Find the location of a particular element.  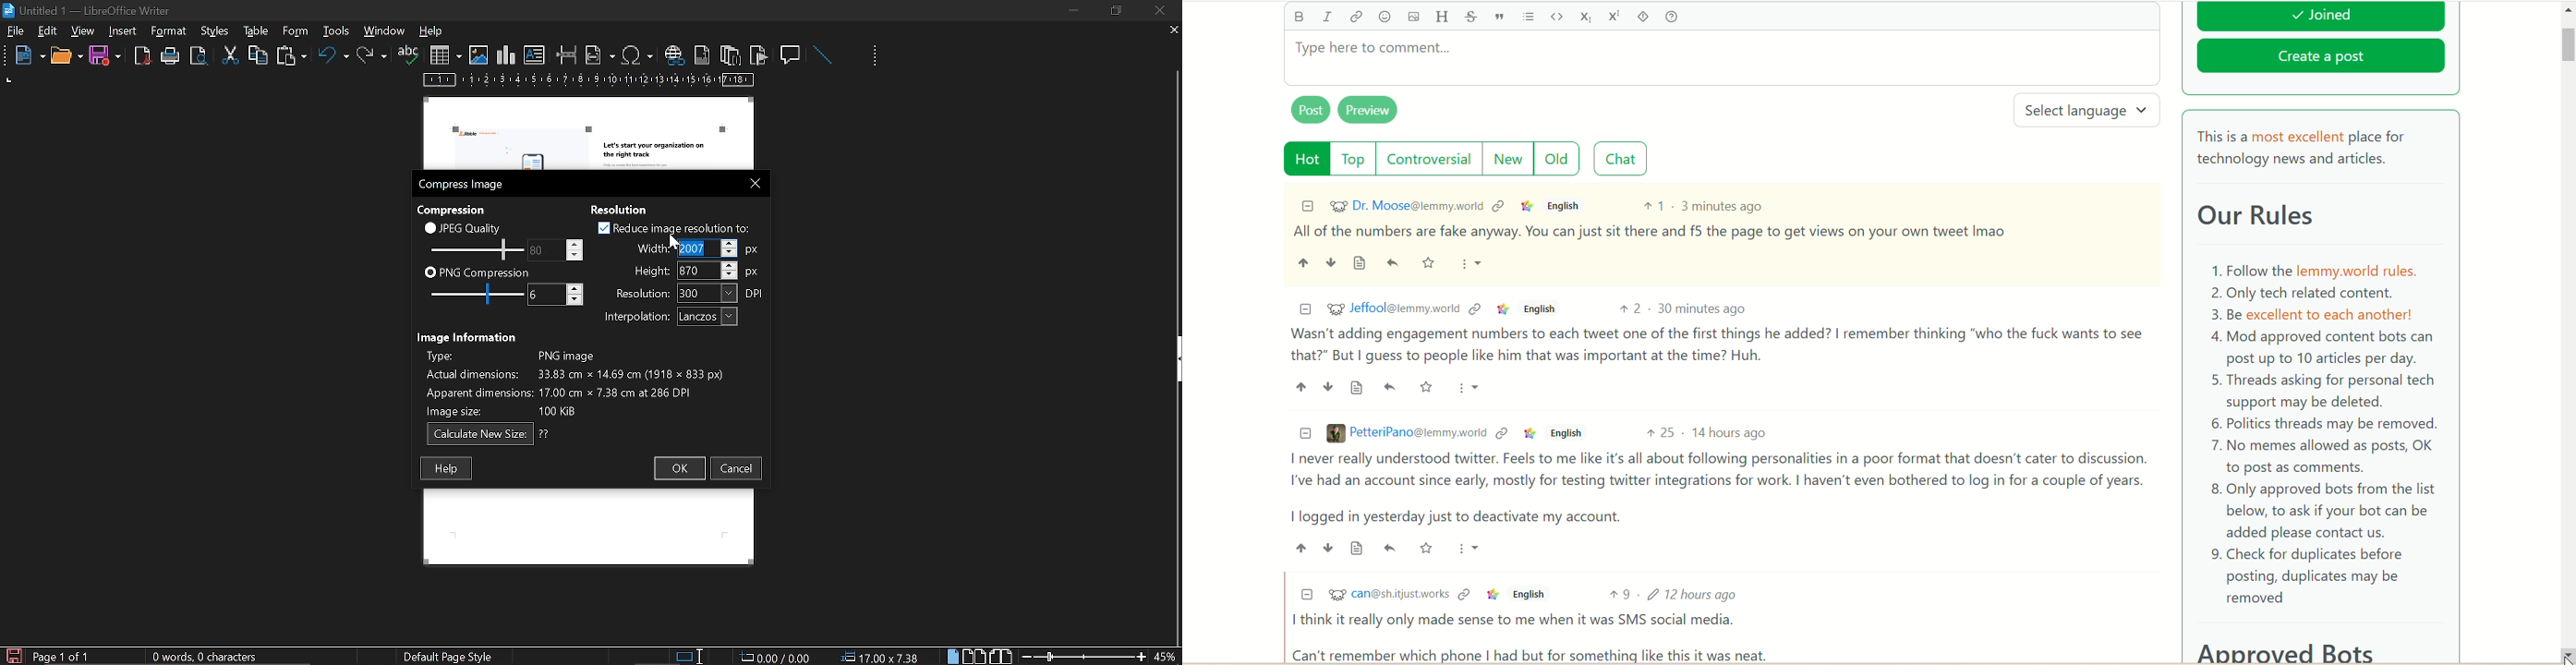

change jpeg quality  is located at coordinates (556, 249).